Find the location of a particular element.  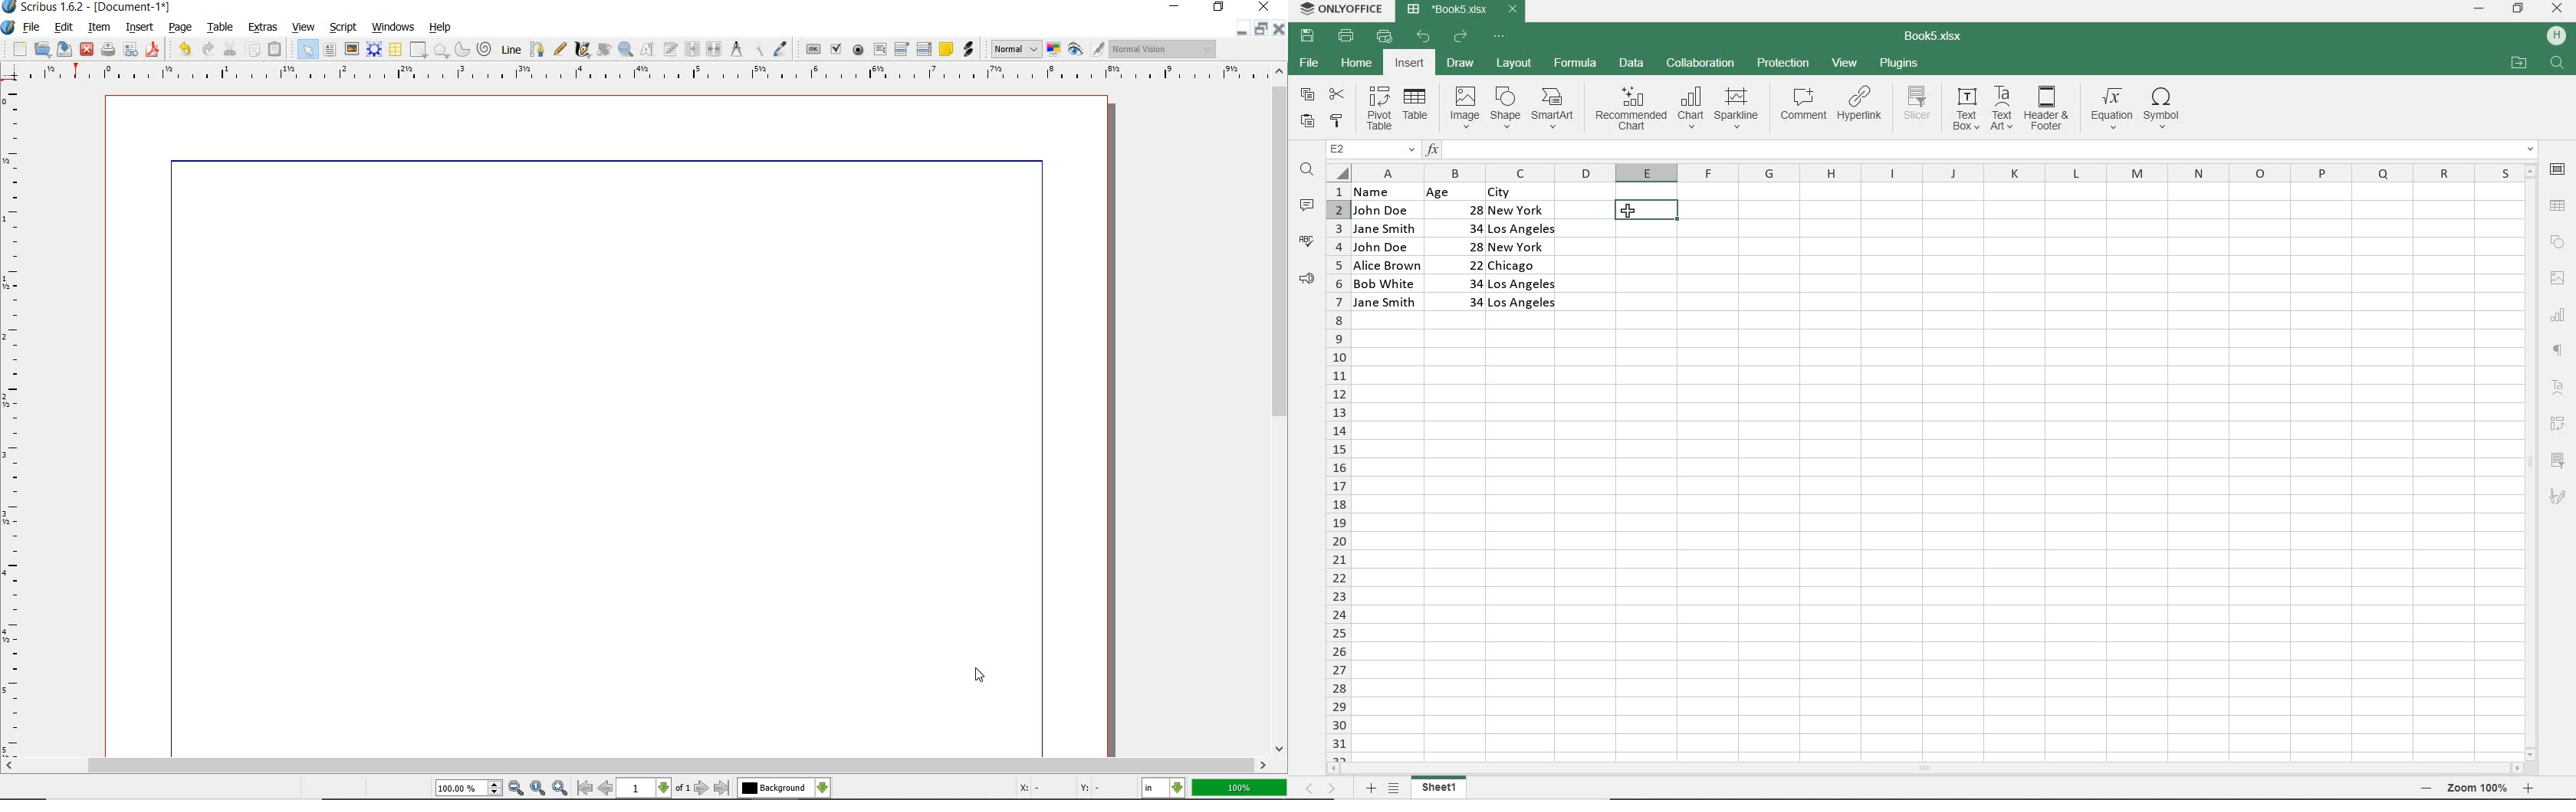

COPY is located at coordinates (1306, 96).